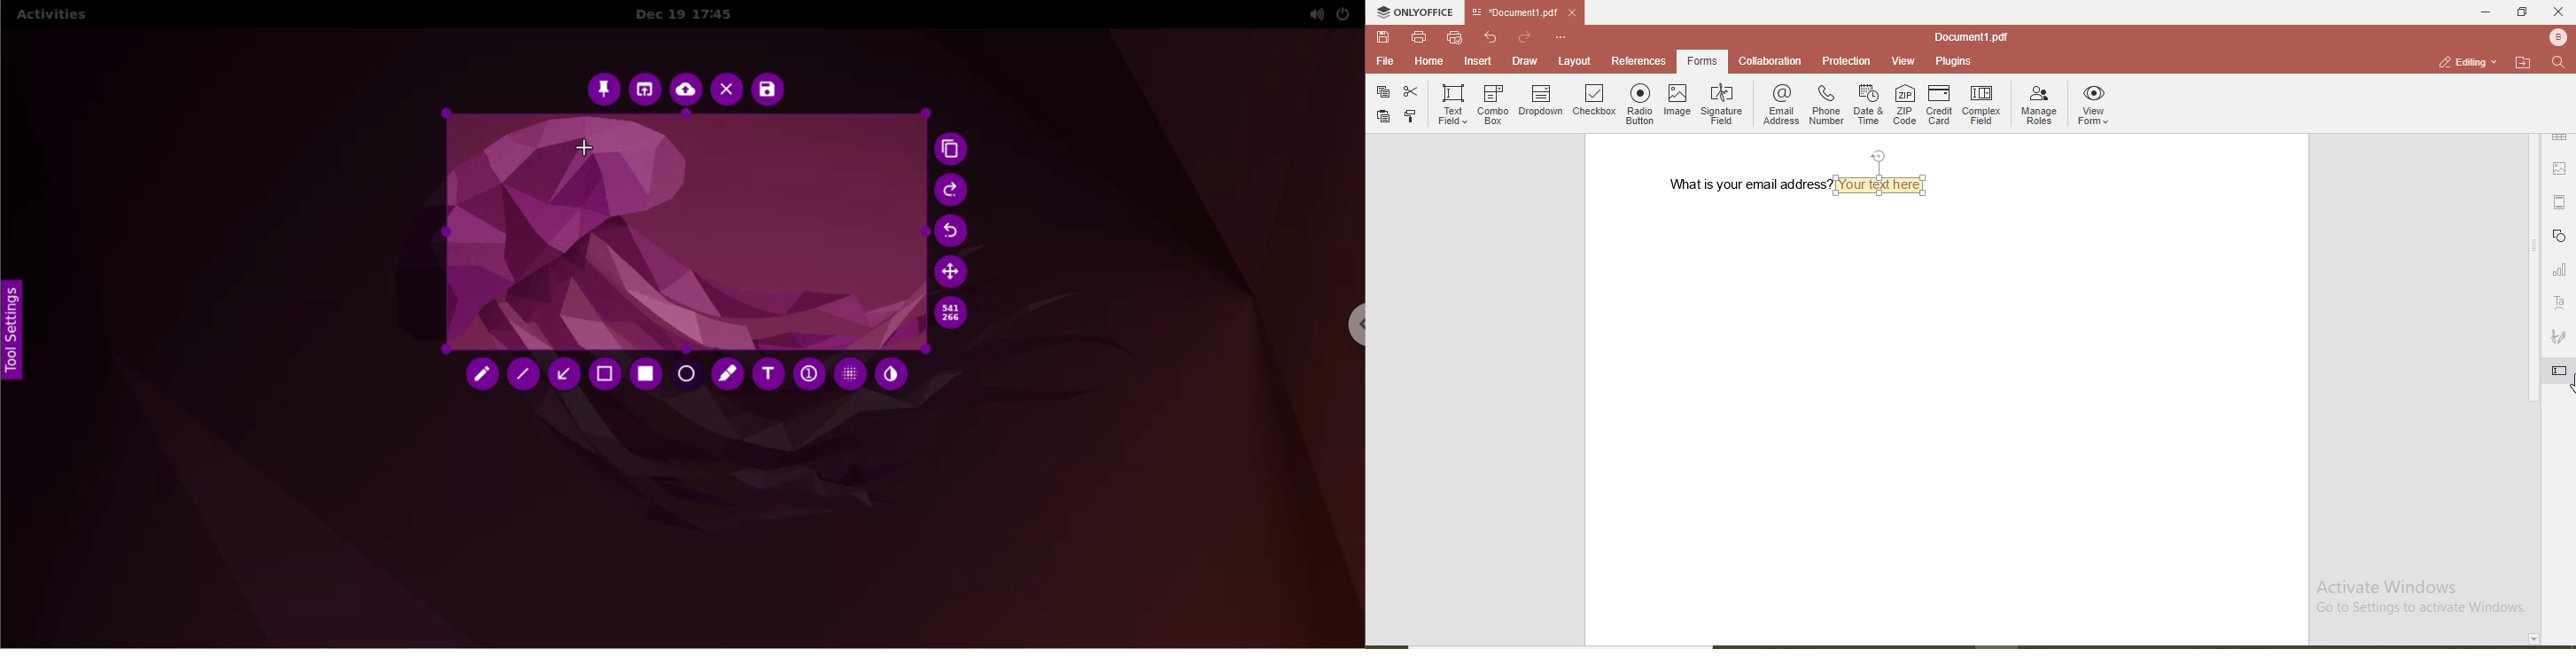 The width and height of the screenshot is (2576, 672). What do you see at coordinates (1455, 37) in the screenshot?
I see `quick print` at bounding box center [1455, 37].